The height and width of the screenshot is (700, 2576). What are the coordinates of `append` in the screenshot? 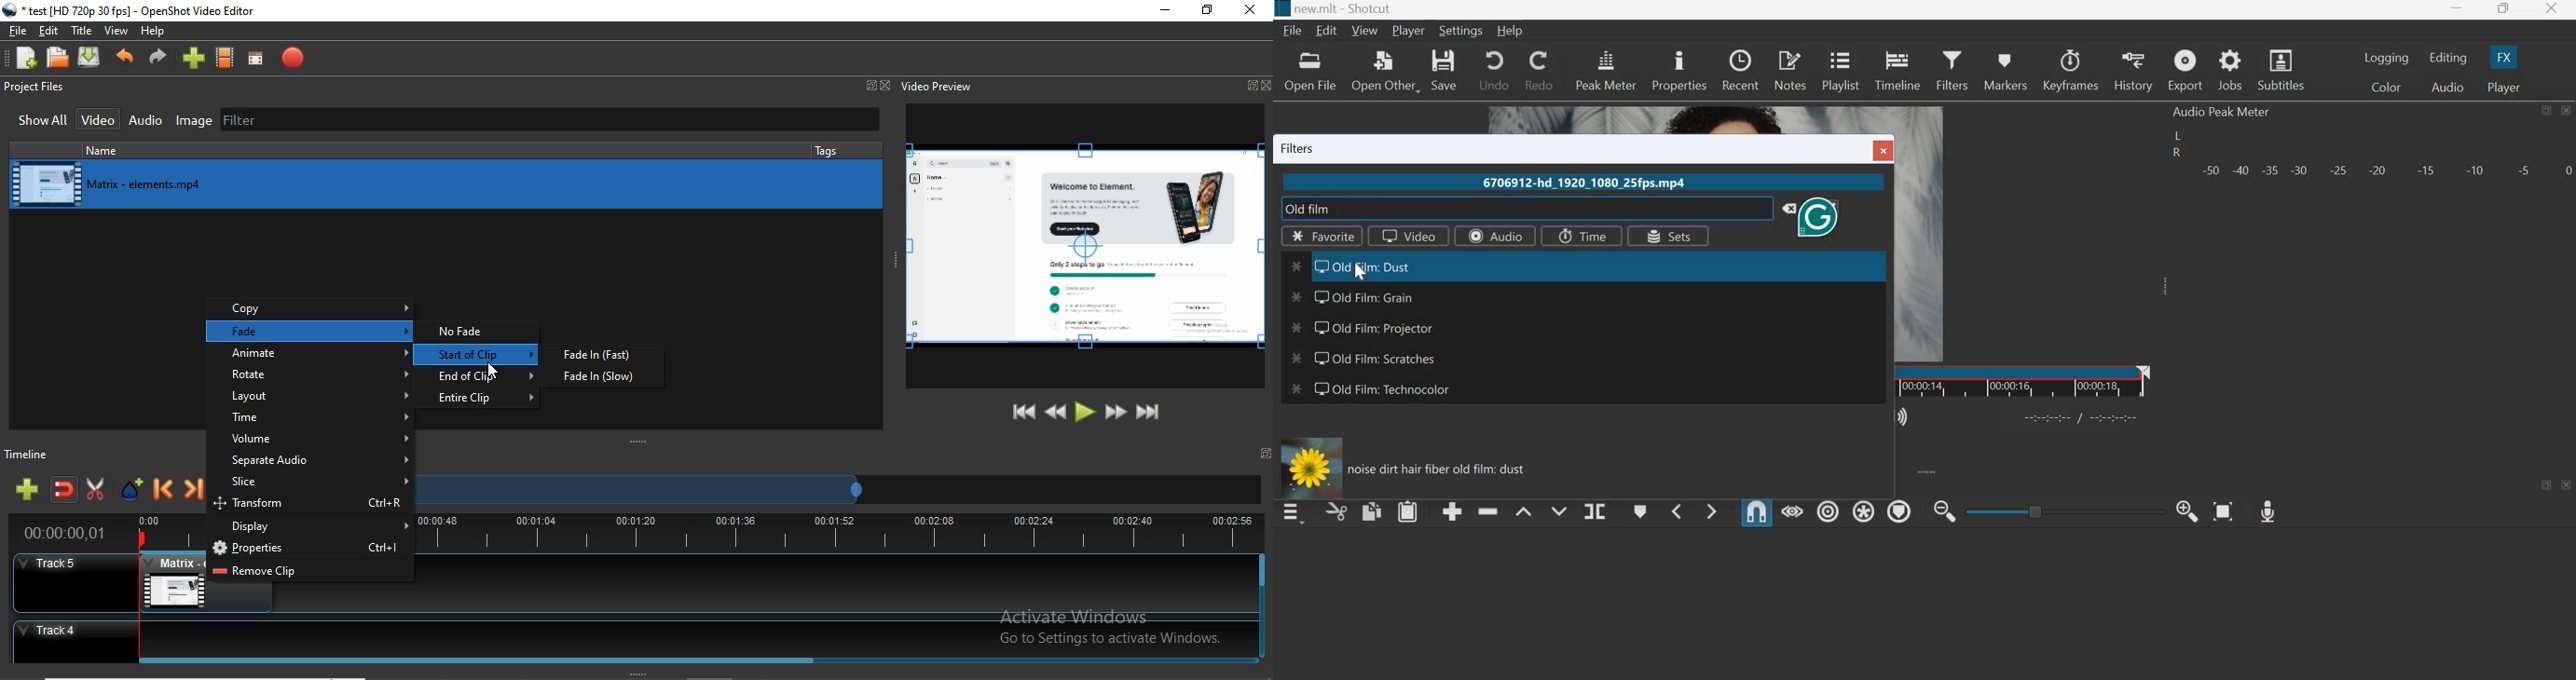 It's located at (1453, 511).